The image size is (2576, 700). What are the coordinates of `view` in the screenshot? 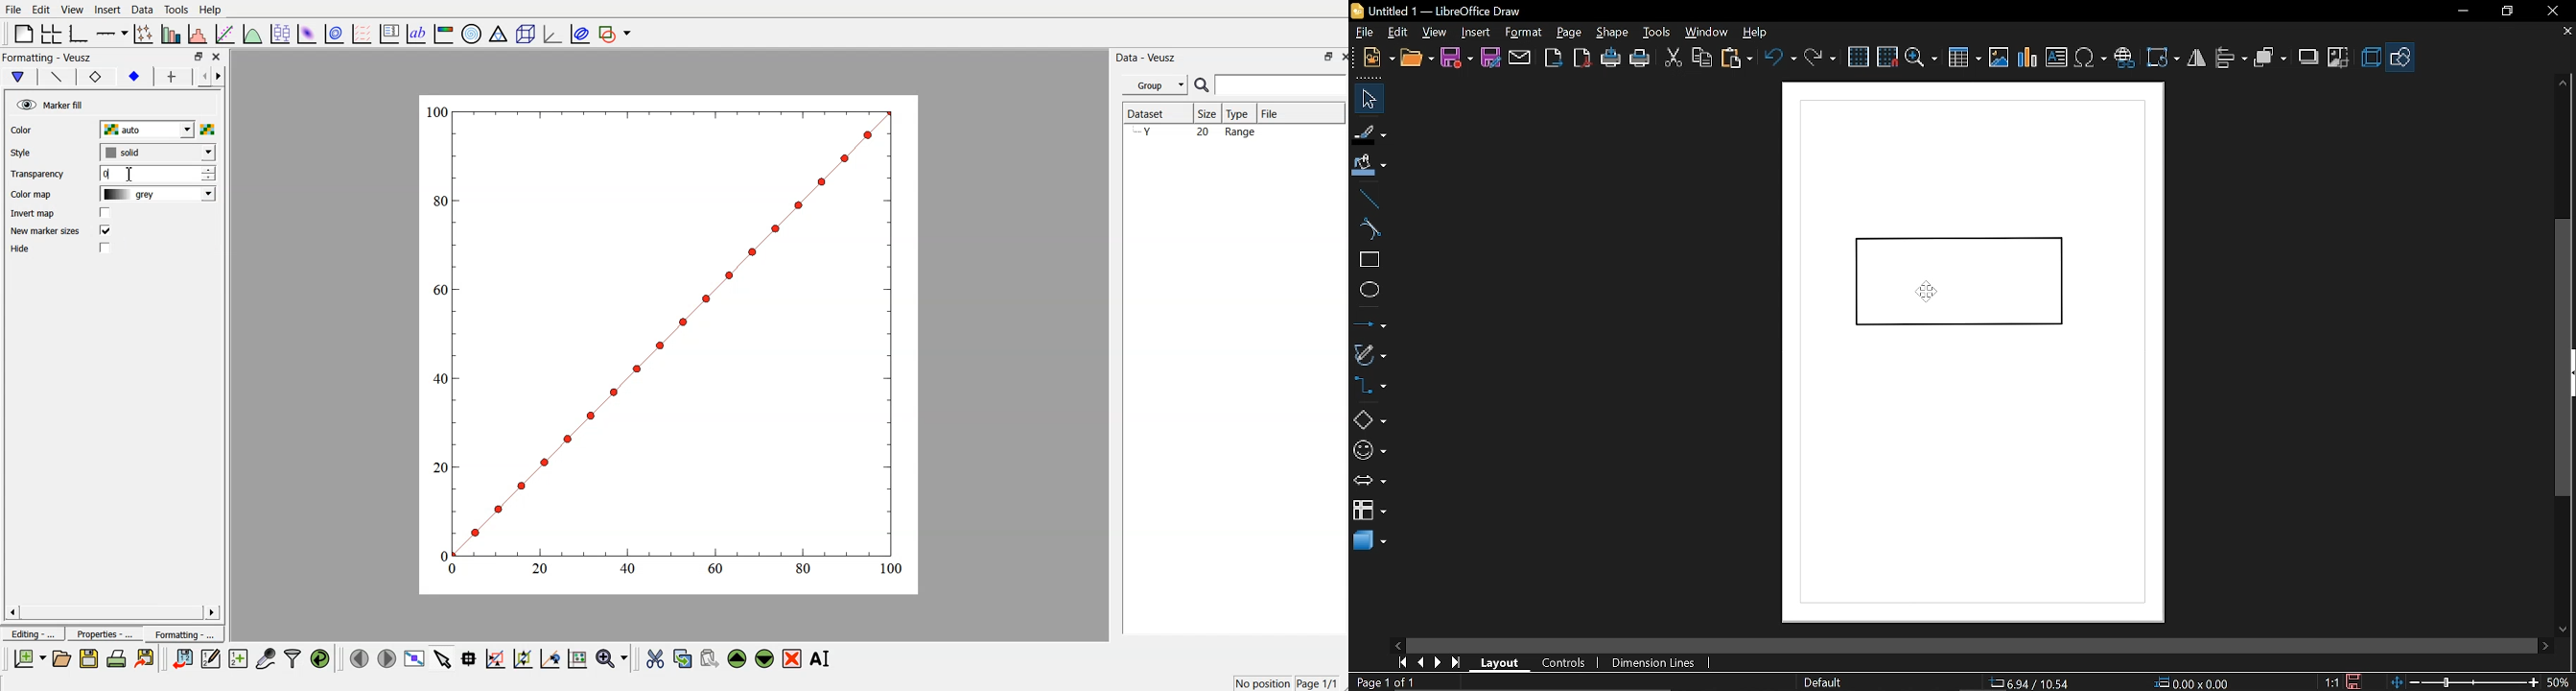 It's located at (1436, 34).